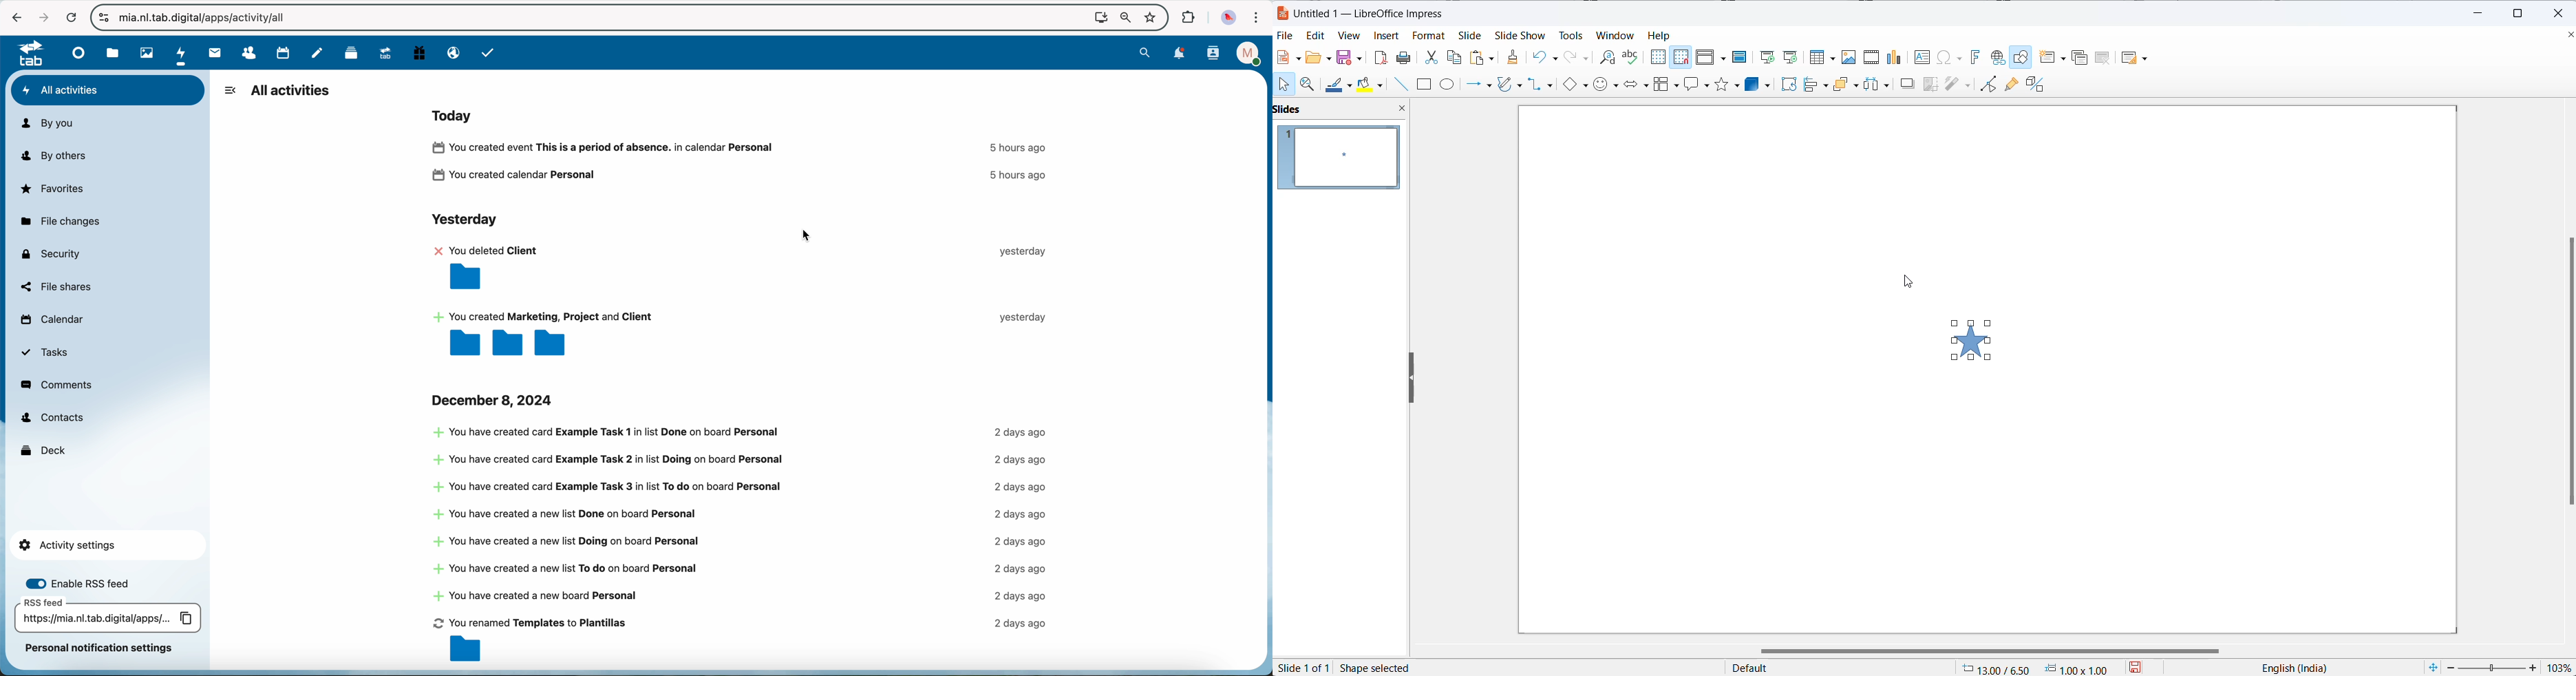 This screenshot has height=700, width=2576. What do you see at coordinates (1727, 87) in the screenshot?
I see `star shapes` at bounding box center [1727, 87].